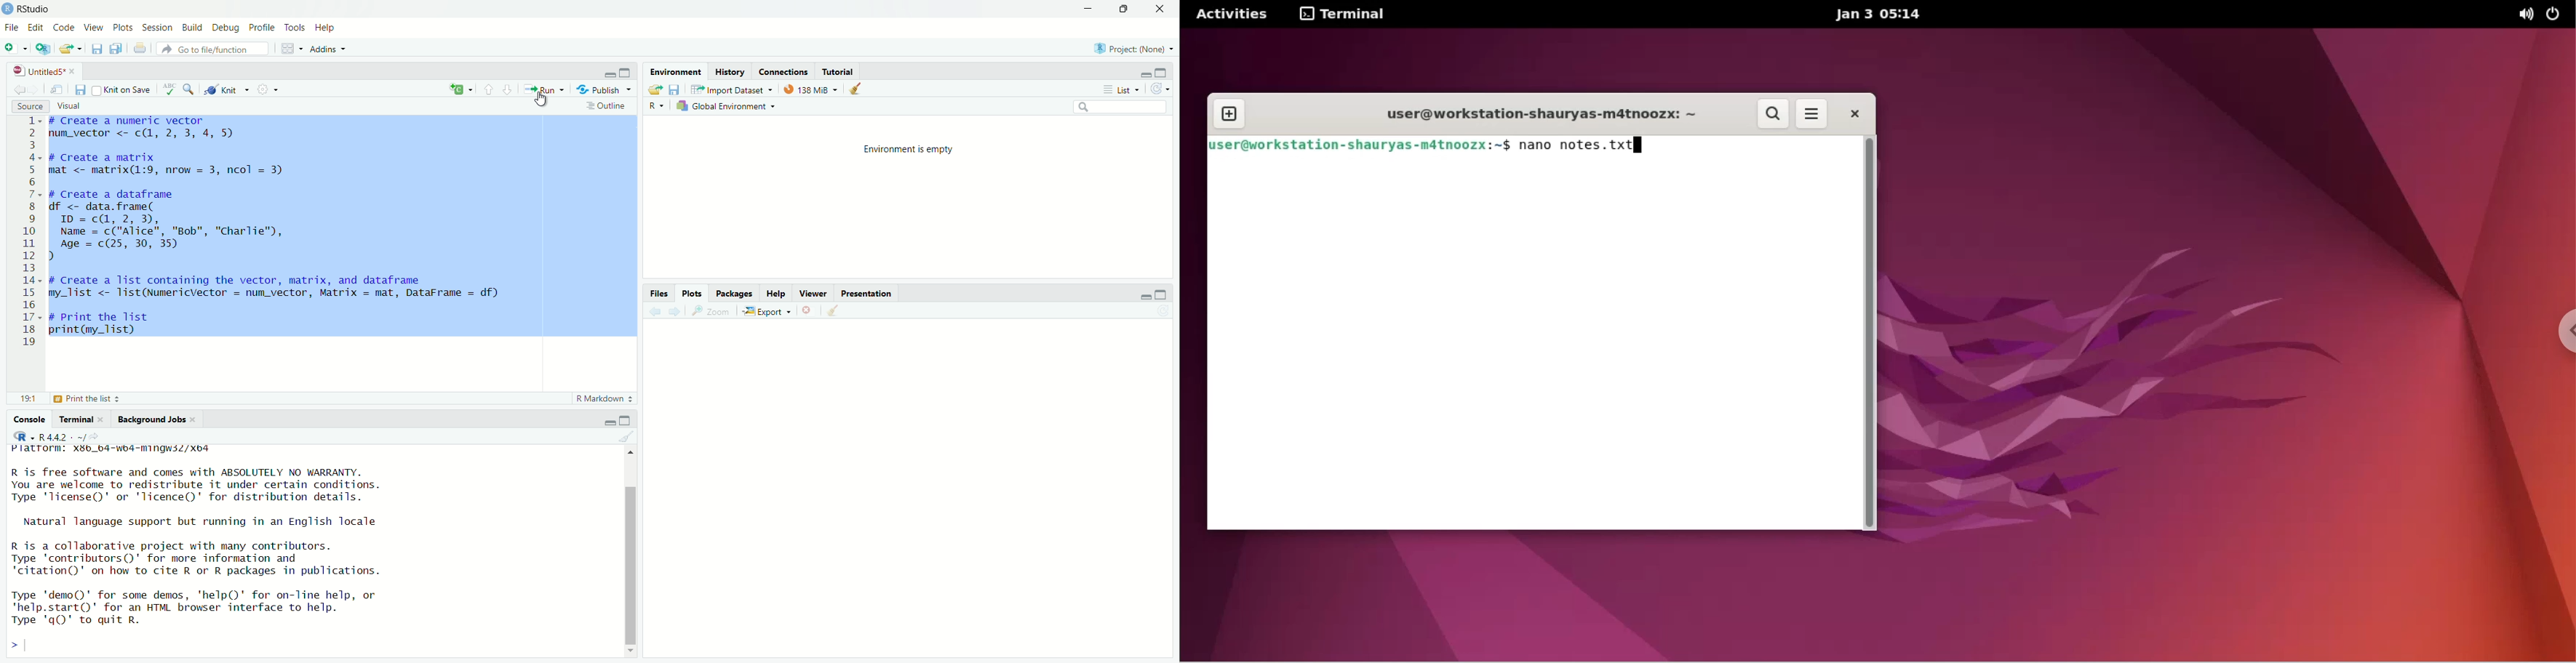 This screenshot has width=2576, height=672. I want to click on Platrorm: Xx¥b_b4-wb4-mingw3Z/xo4

R is free software and comes with ABSOLUTELY NO WARRANTY.

You are welcome to redistribute it under certain conditions.

Type 'license()' or 'licence()' for distribution details.
Natural language support but running in an English locale

R is a collaborative project with many contributors.

Type 'contributors()' for more information and

‘citation()' on how to cite R or R packages in publications.

Type 'demo()' for some demos, 'help()' for on-line help, or

'help.start()' for an HTML browser interface to help.

Type 'qQ)' to quit R.

>, so click(231, 549).